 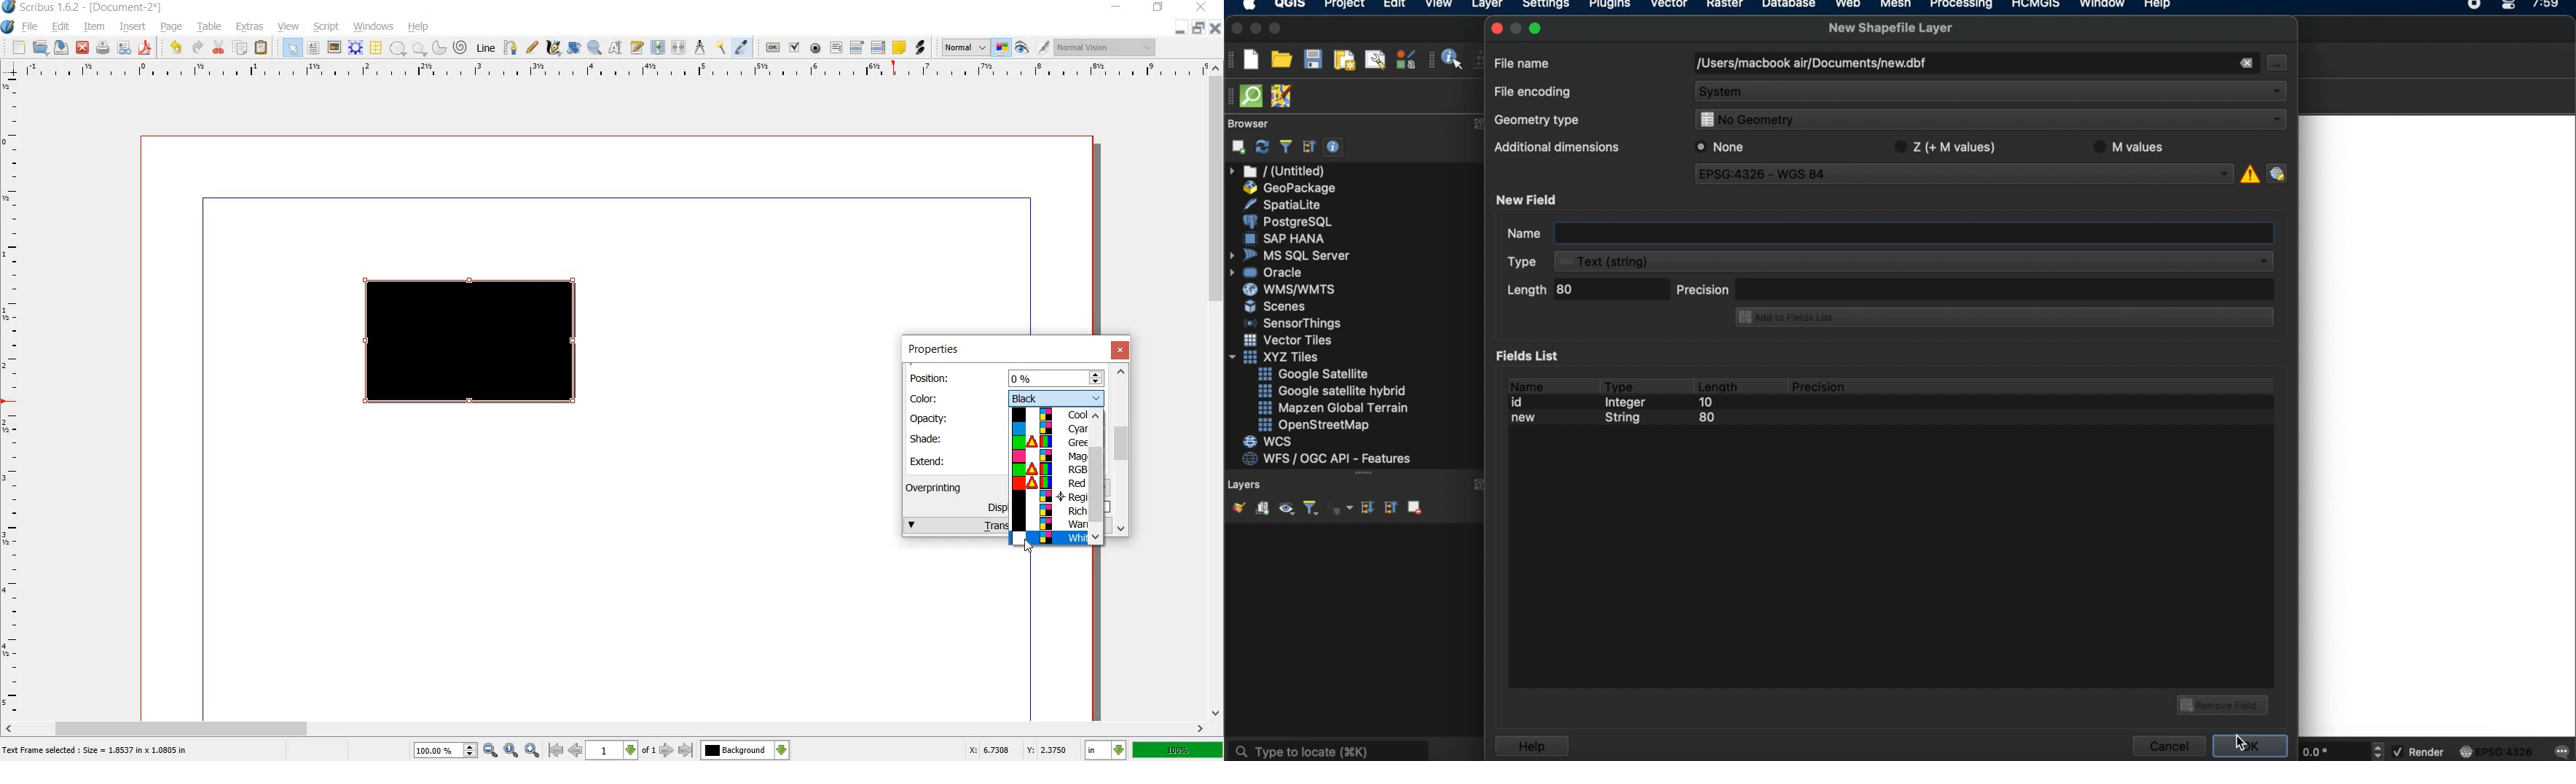 What do you see at coordinates (1365, 508) in the screenshot?
I see `expand all` at bounding box center [1365, 508].